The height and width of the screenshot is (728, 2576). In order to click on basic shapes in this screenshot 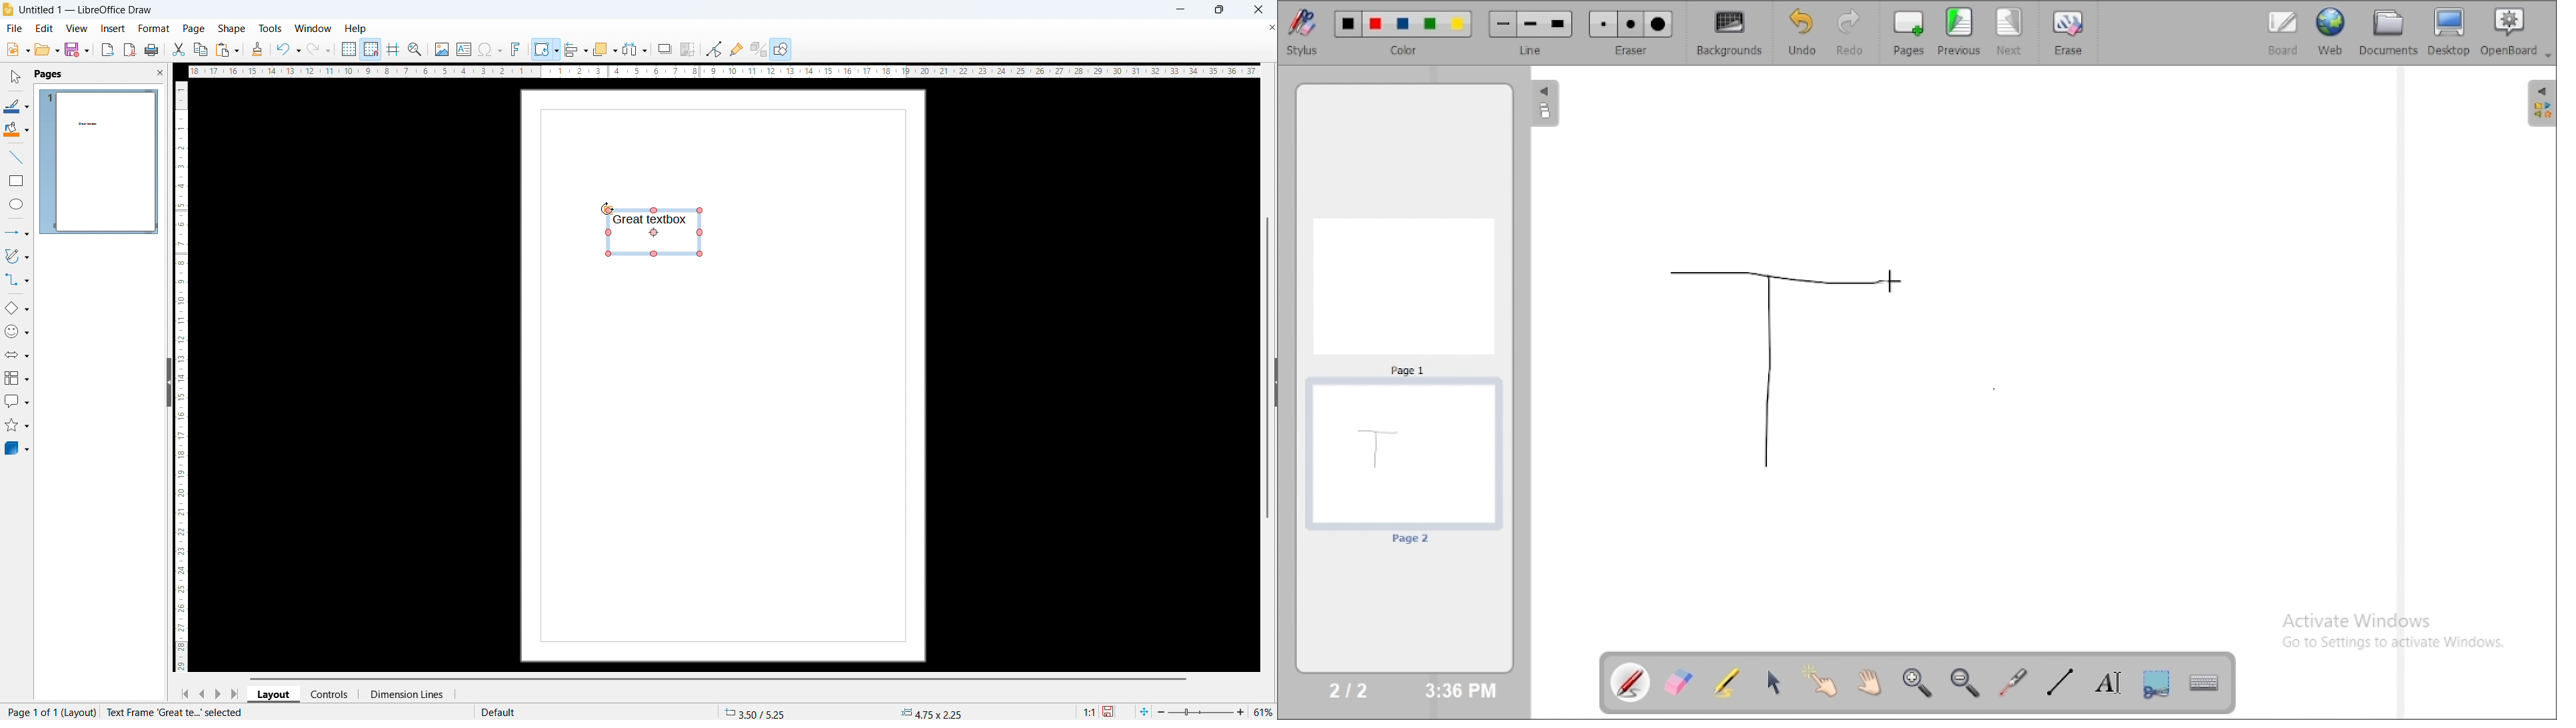, I will do `click(17, 309)`.